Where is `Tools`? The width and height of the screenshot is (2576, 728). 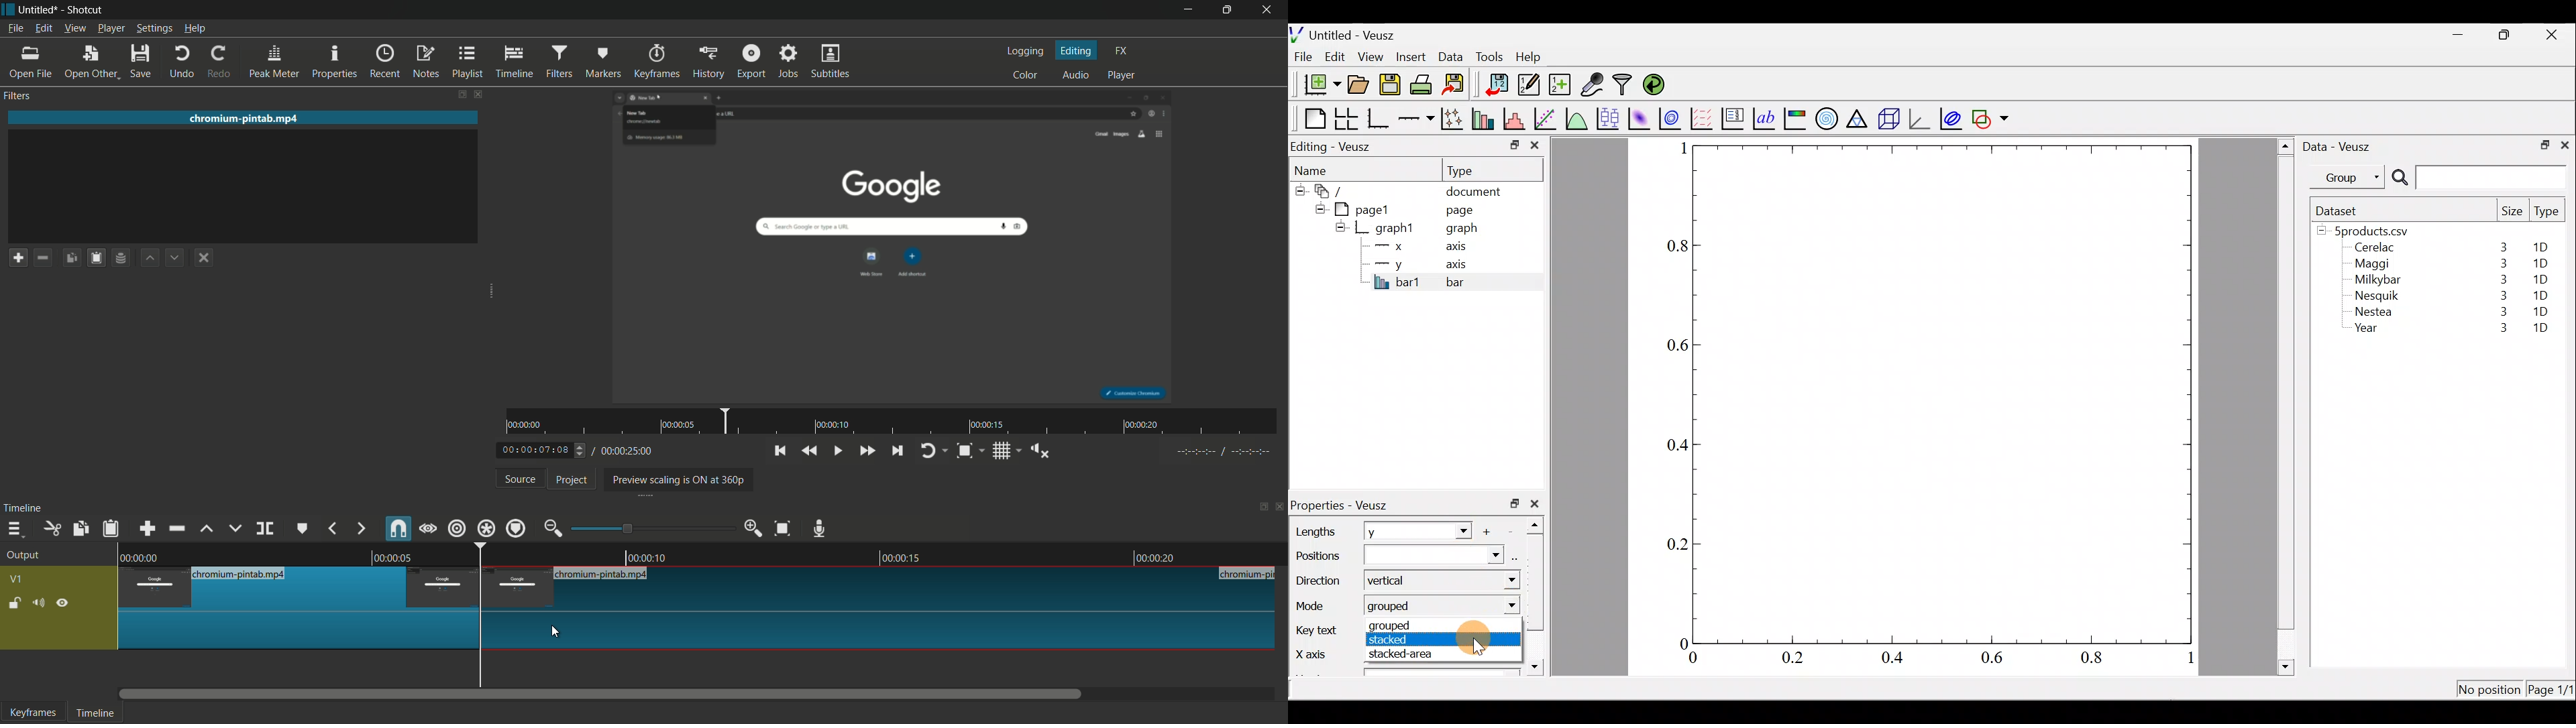 Tools is located at coordinates (1489, 56).